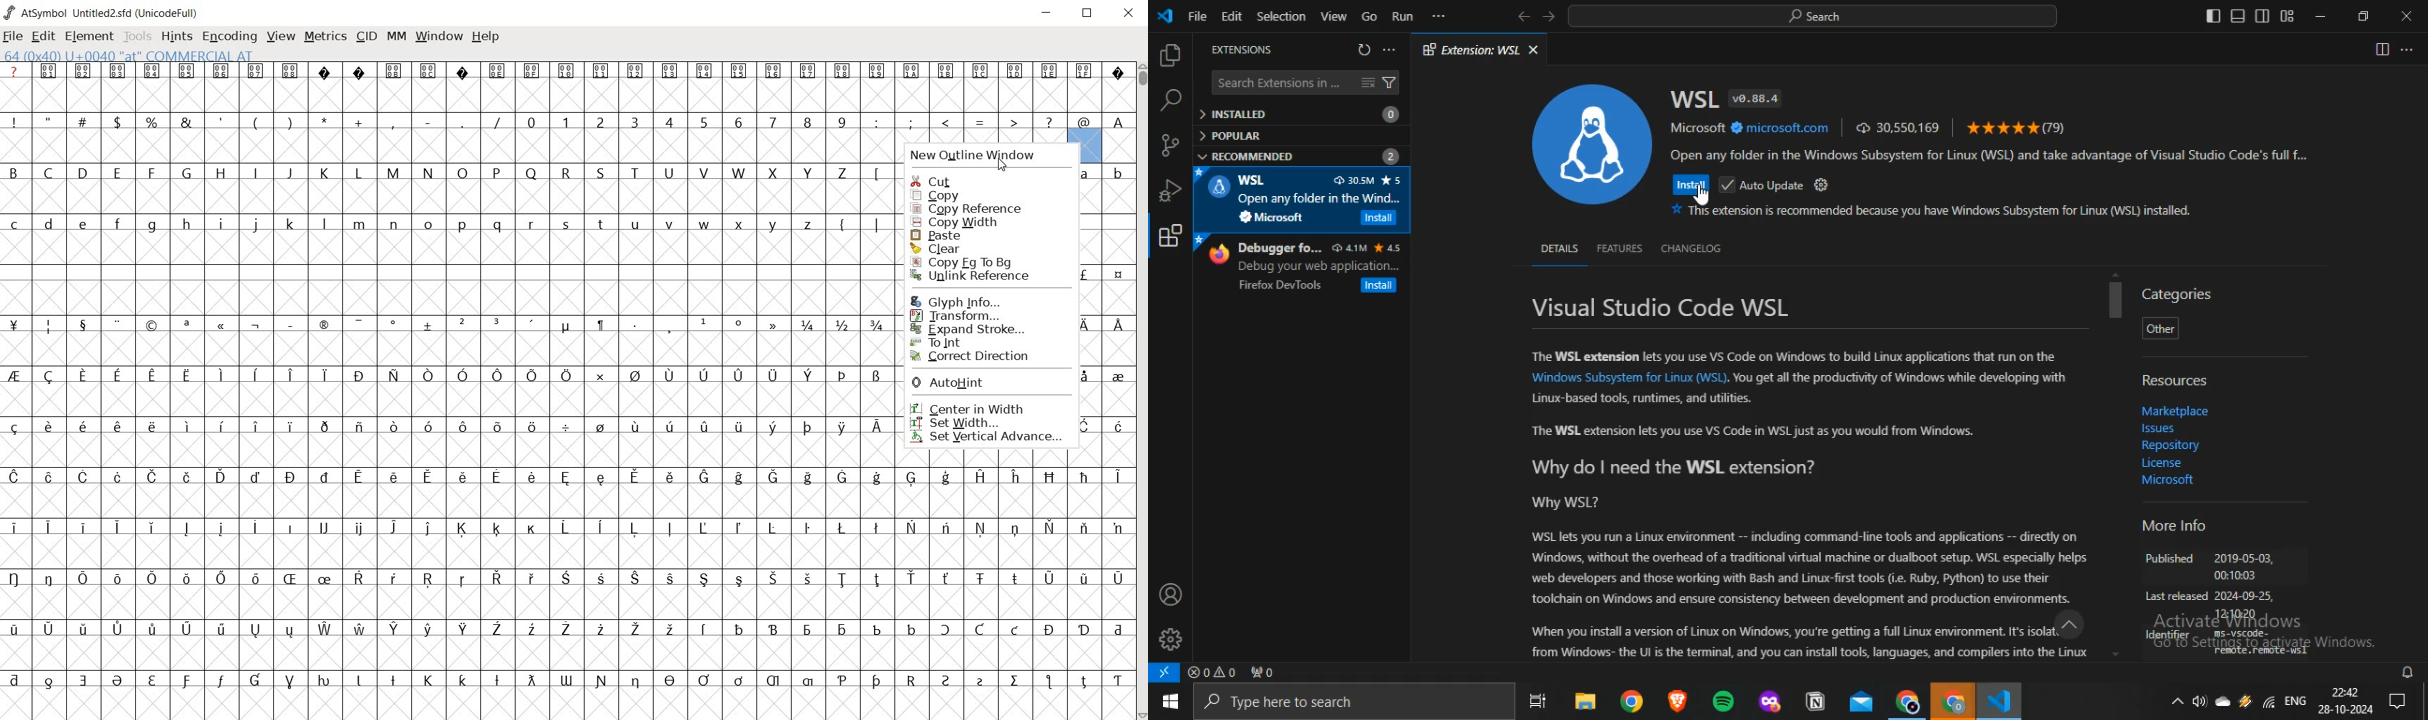 The width and height of the screenshot is (2436, 728). What do you see at coordinates (1166, 17) in the screenshot?
I see `vscode icon` at bounding box center [1166, 17].